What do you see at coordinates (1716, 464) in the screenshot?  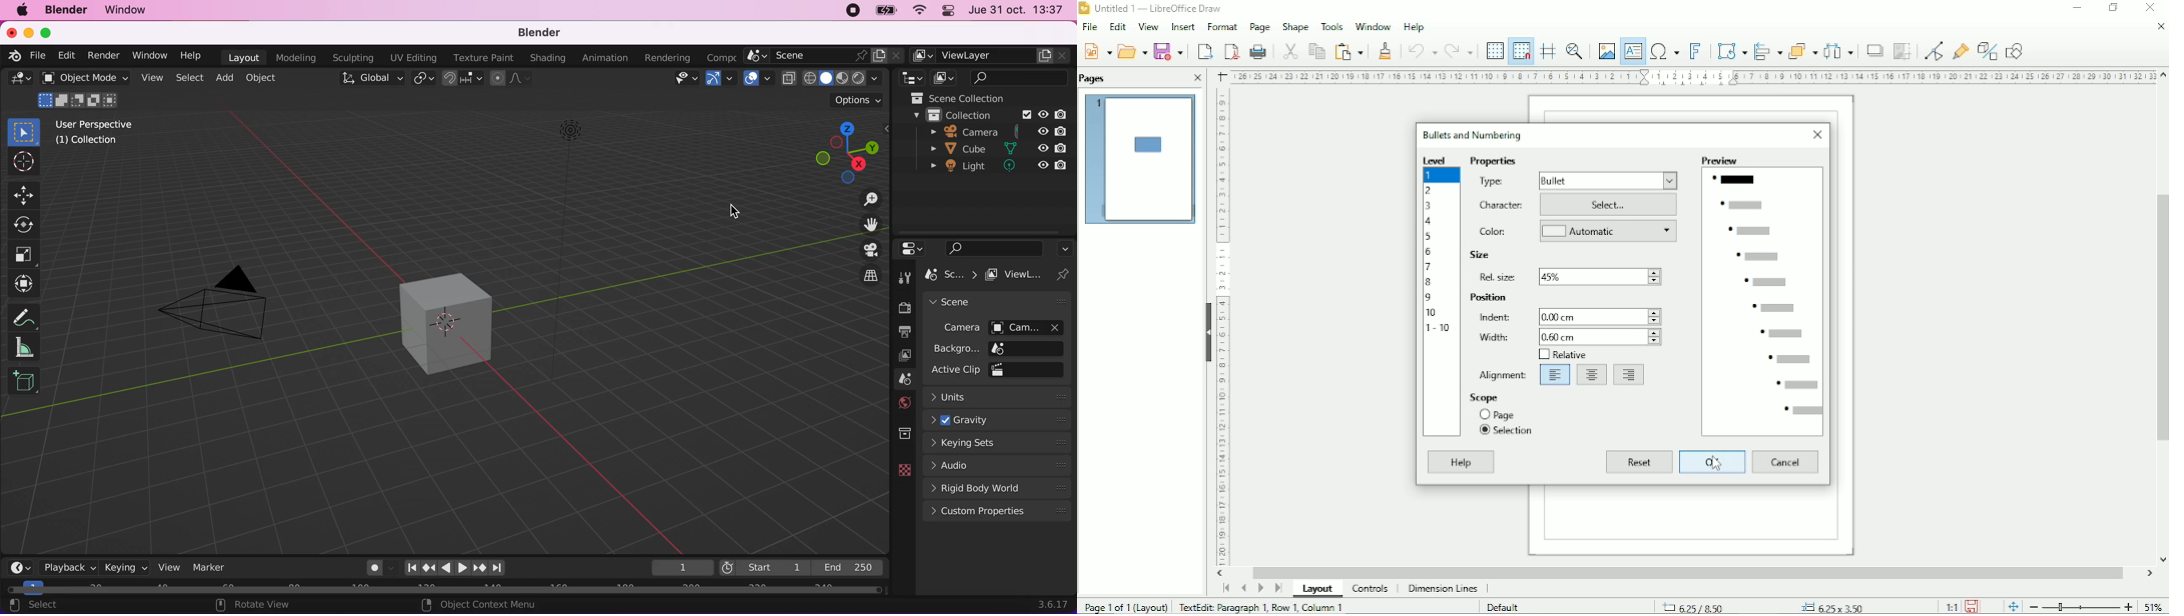 I see `Cursor` at bounding box center [1716, 464].